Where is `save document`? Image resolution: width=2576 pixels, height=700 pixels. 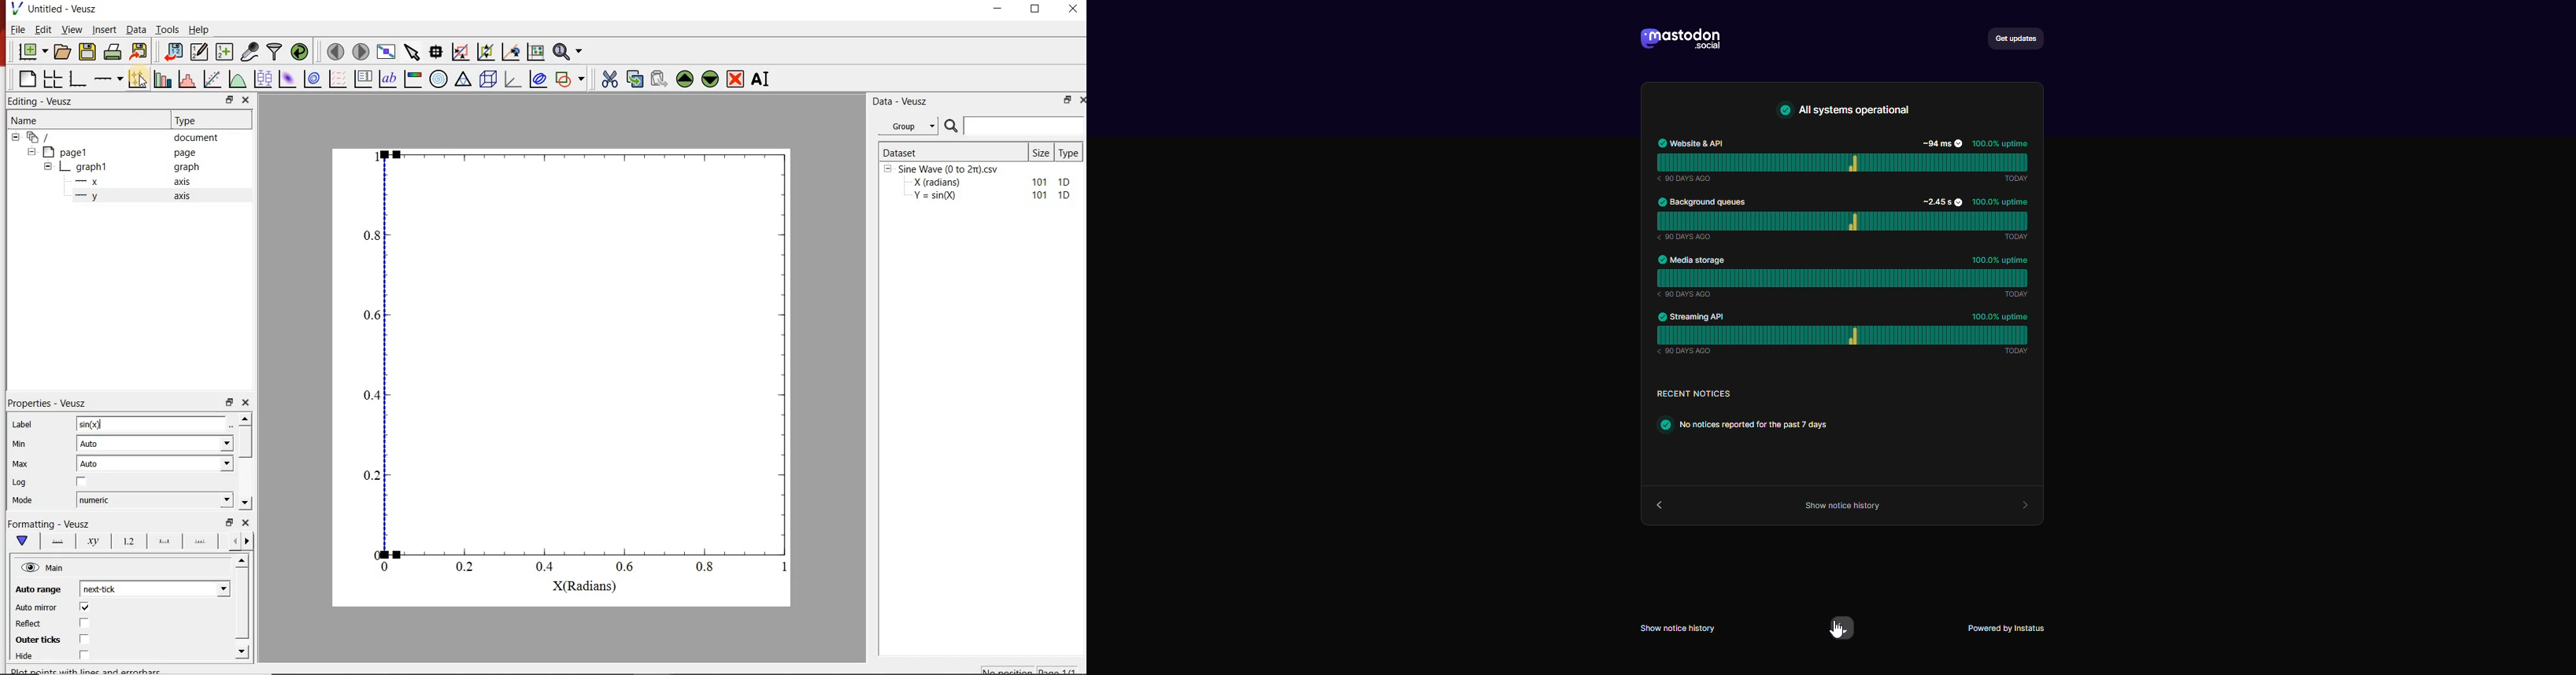 save document is located at coordinates (87, 52).